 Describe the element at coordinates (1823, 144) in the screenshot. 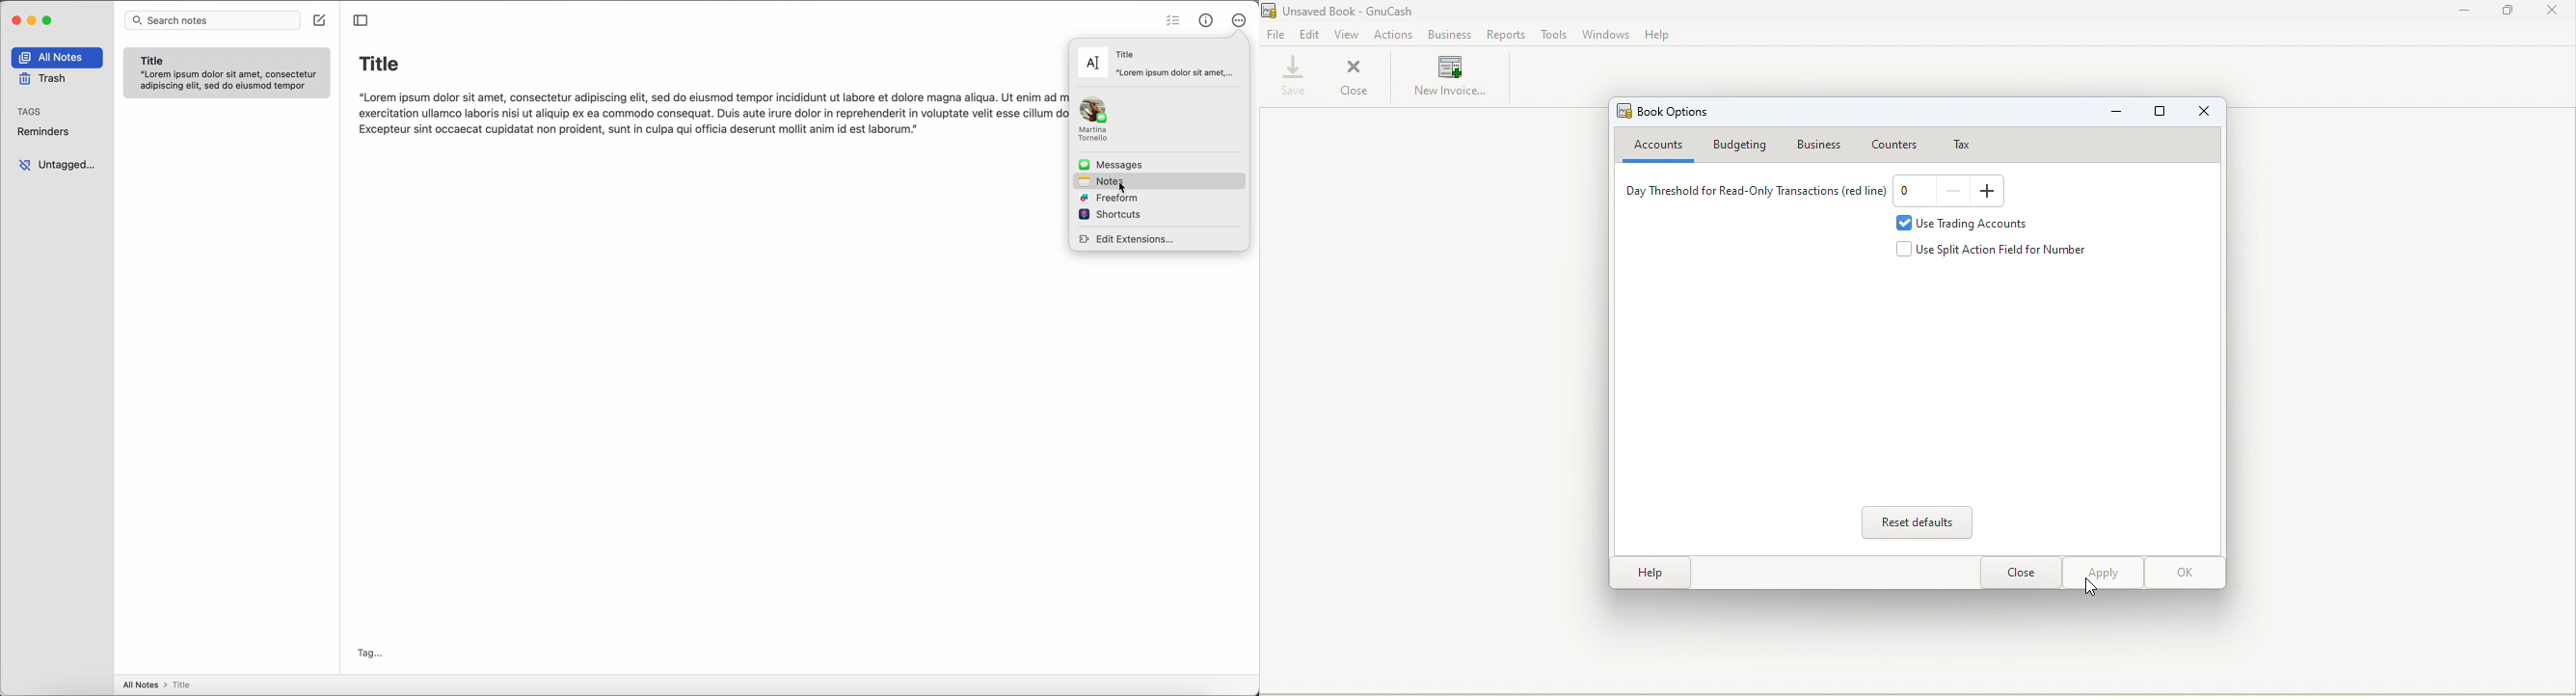

I see `Business` at that location.